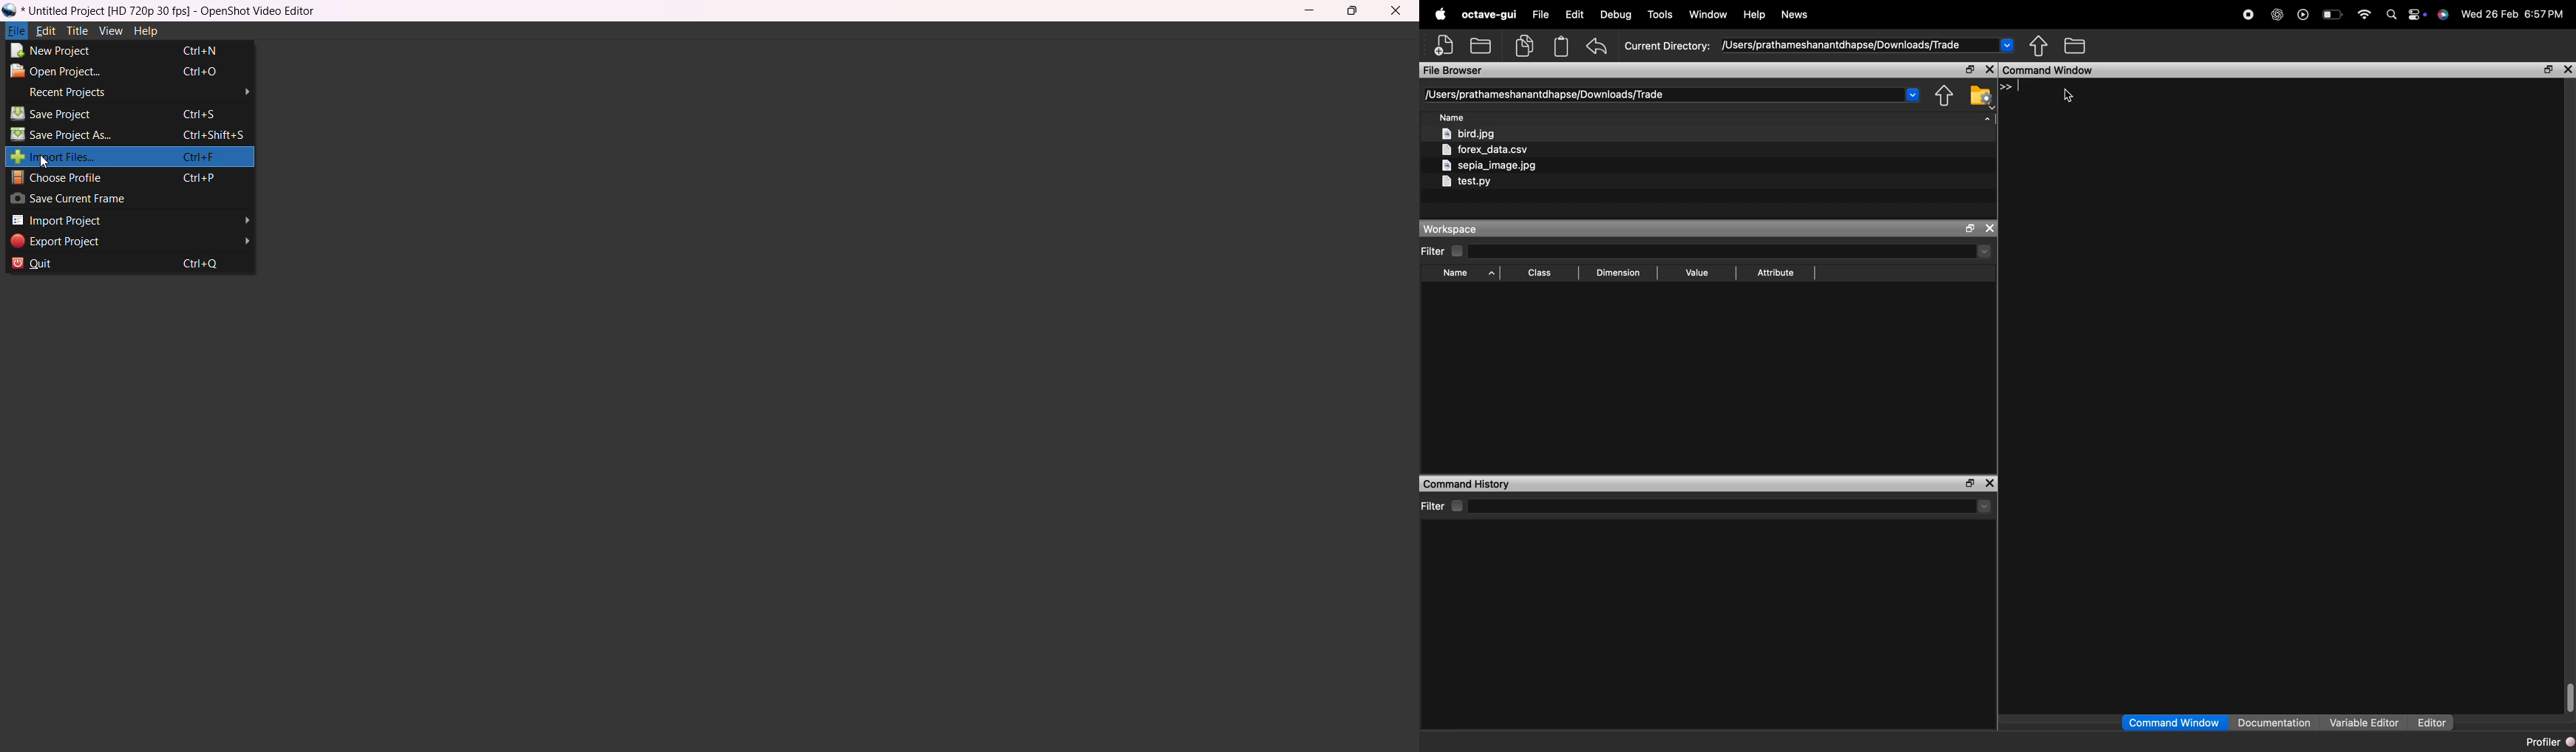 The width and height of the screenshot is (2576, 756). What do you see at coordinates (2075, 45) in the screenshot?
I see `browse directories` at bounding box center [2075, 45].